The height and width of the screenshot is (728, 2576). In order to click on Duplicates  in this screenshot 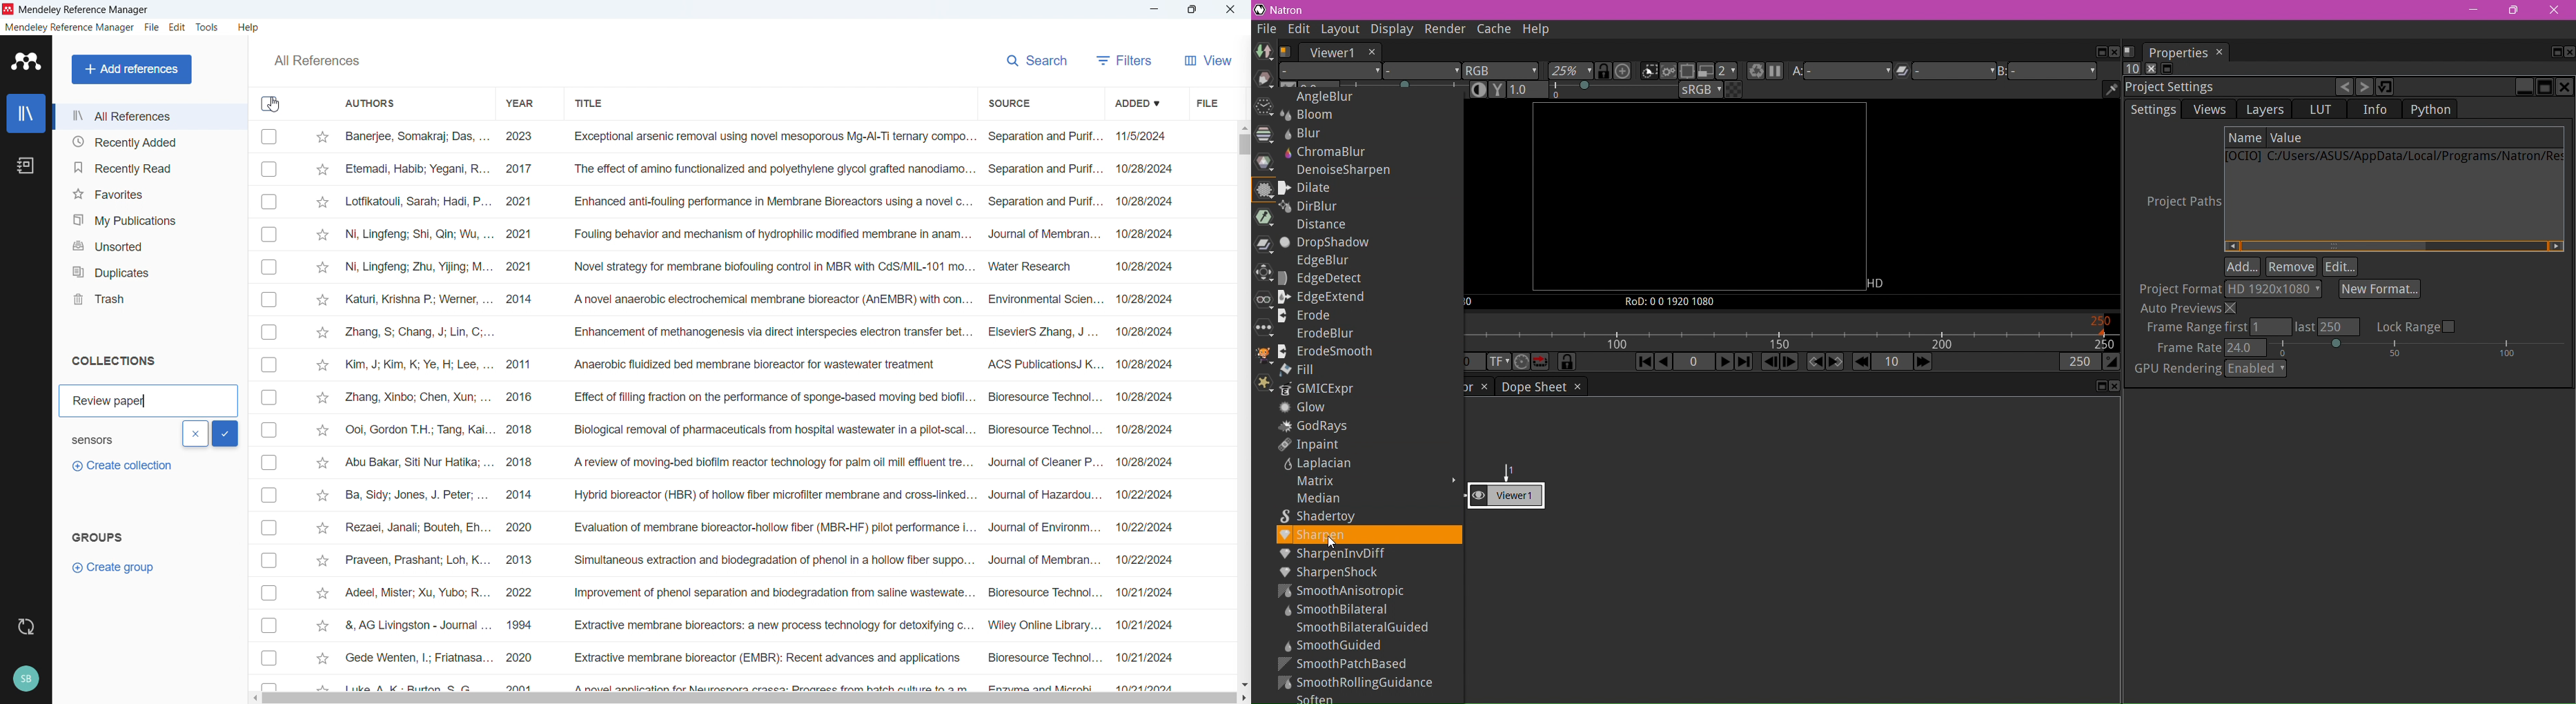, I will do `click(149, 271)`.